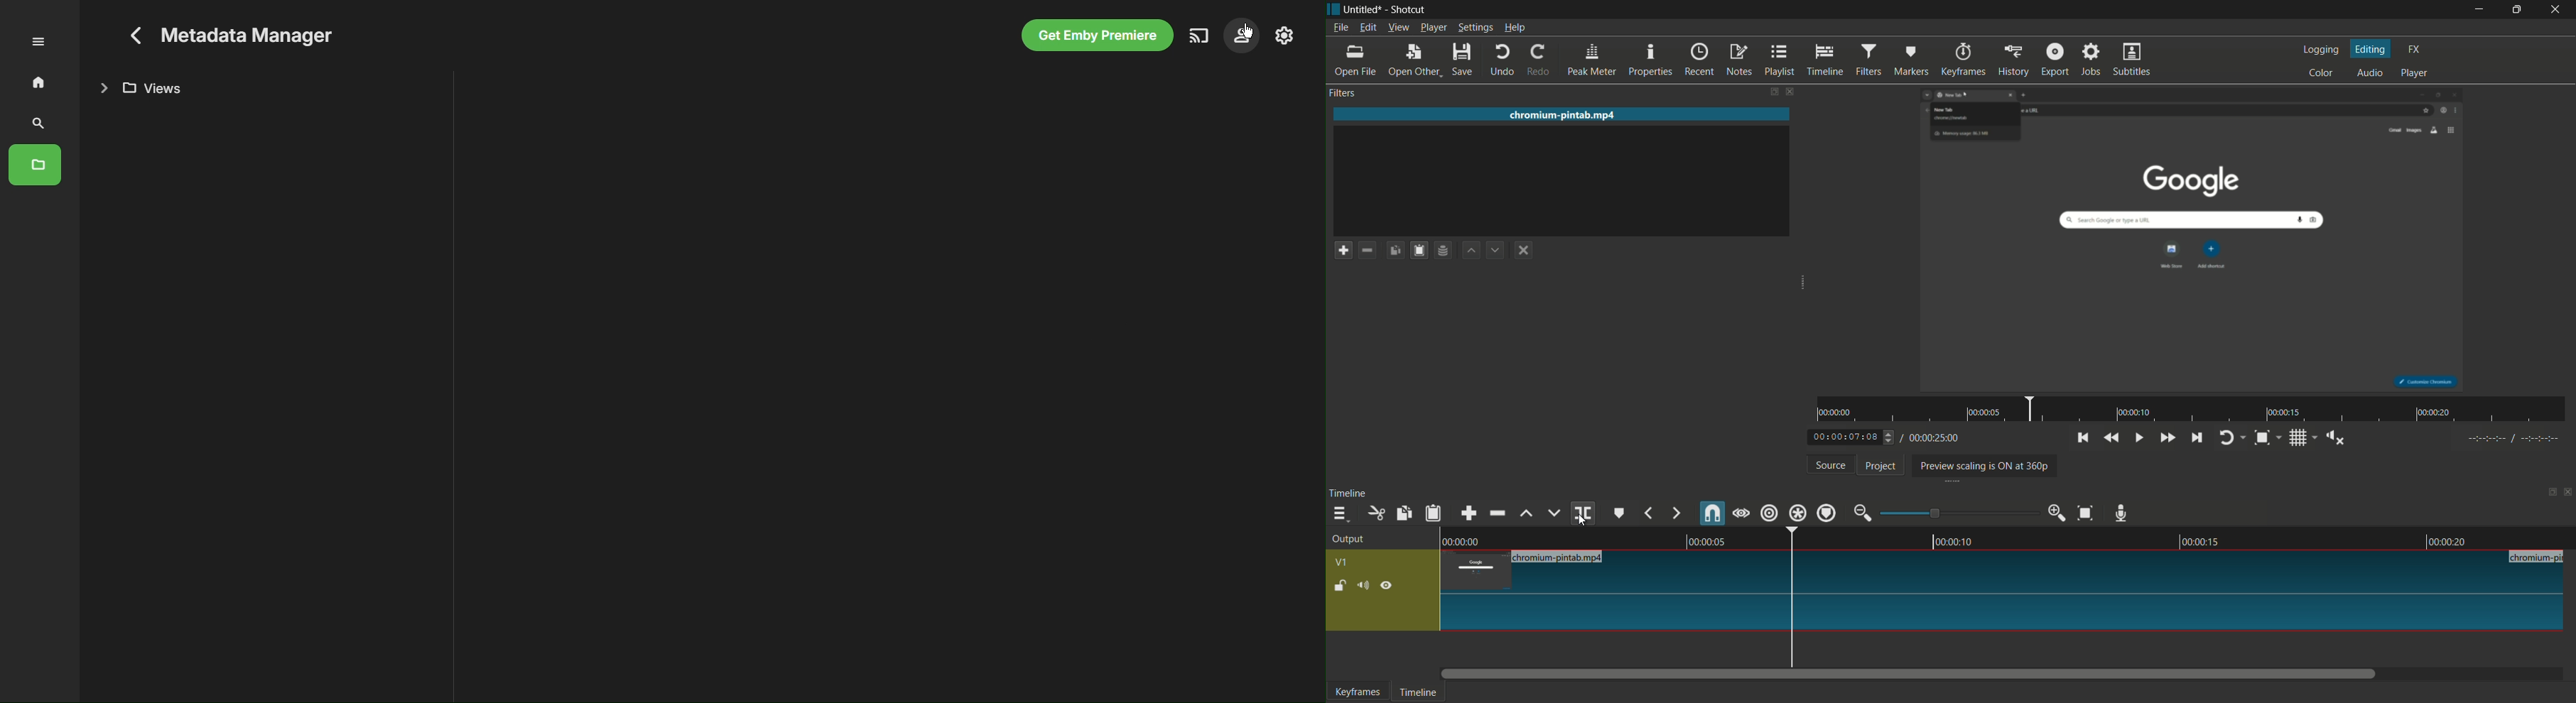 The height and width of the screenshot is (728, 2576). What do you see at coordinates (1619, 514) in the screenshot?
I see `create or edit marker` at bounding box center [1619, 514].